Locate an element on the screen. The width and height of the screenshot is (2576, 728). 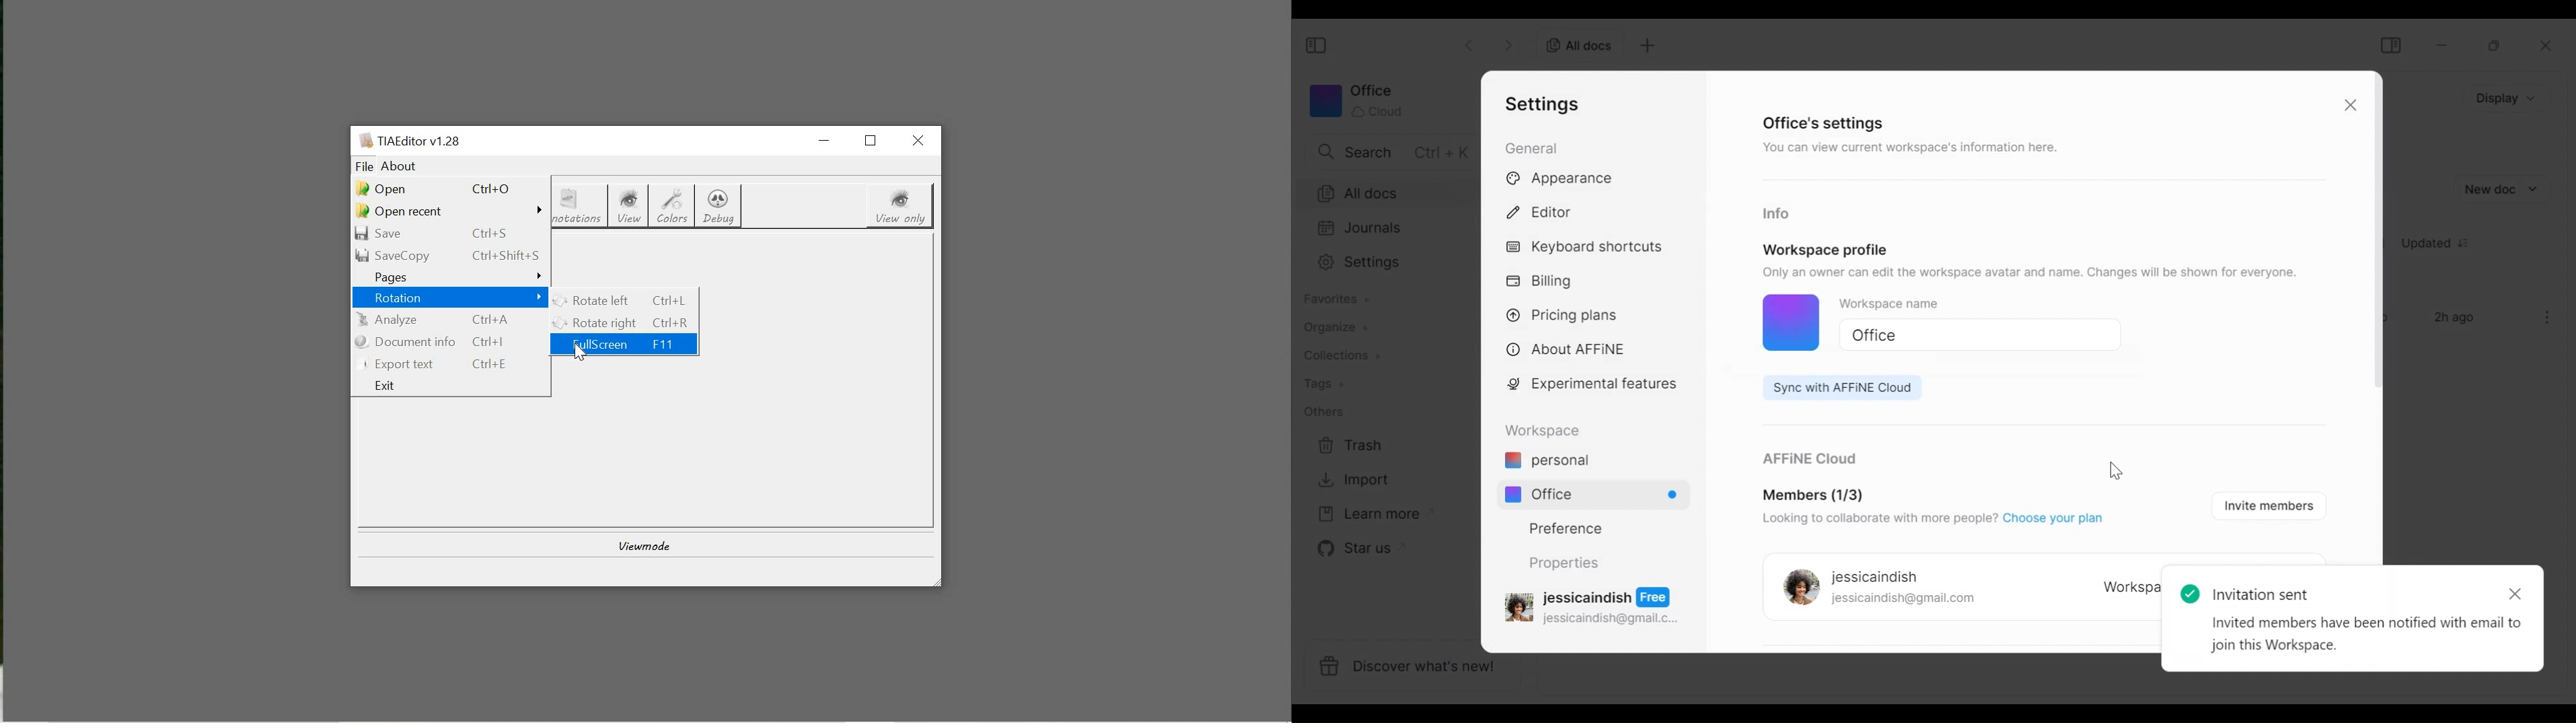
Biling is located at coordinates (1543, 282).